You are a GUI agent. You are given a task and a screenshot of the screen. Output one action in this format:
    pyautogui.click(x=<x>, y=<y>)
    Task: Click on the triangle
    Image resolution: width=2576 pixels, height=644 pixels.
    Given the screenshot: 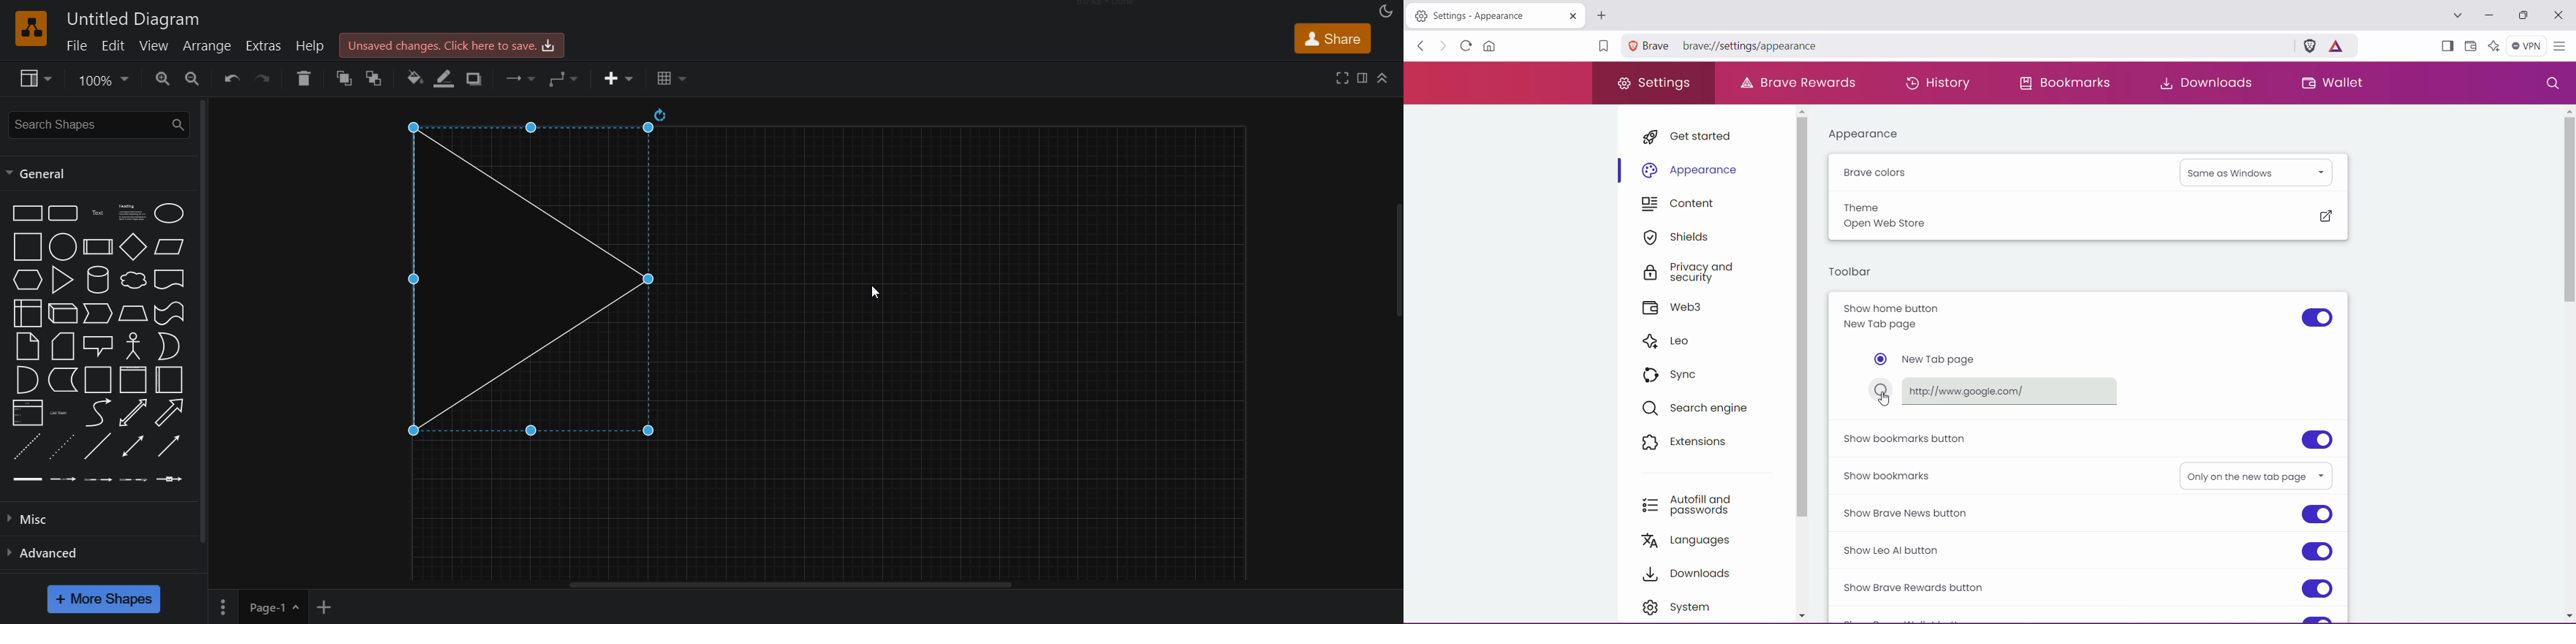 What is the action you would take?
    pyautogui.click(x=571, y=280)
    